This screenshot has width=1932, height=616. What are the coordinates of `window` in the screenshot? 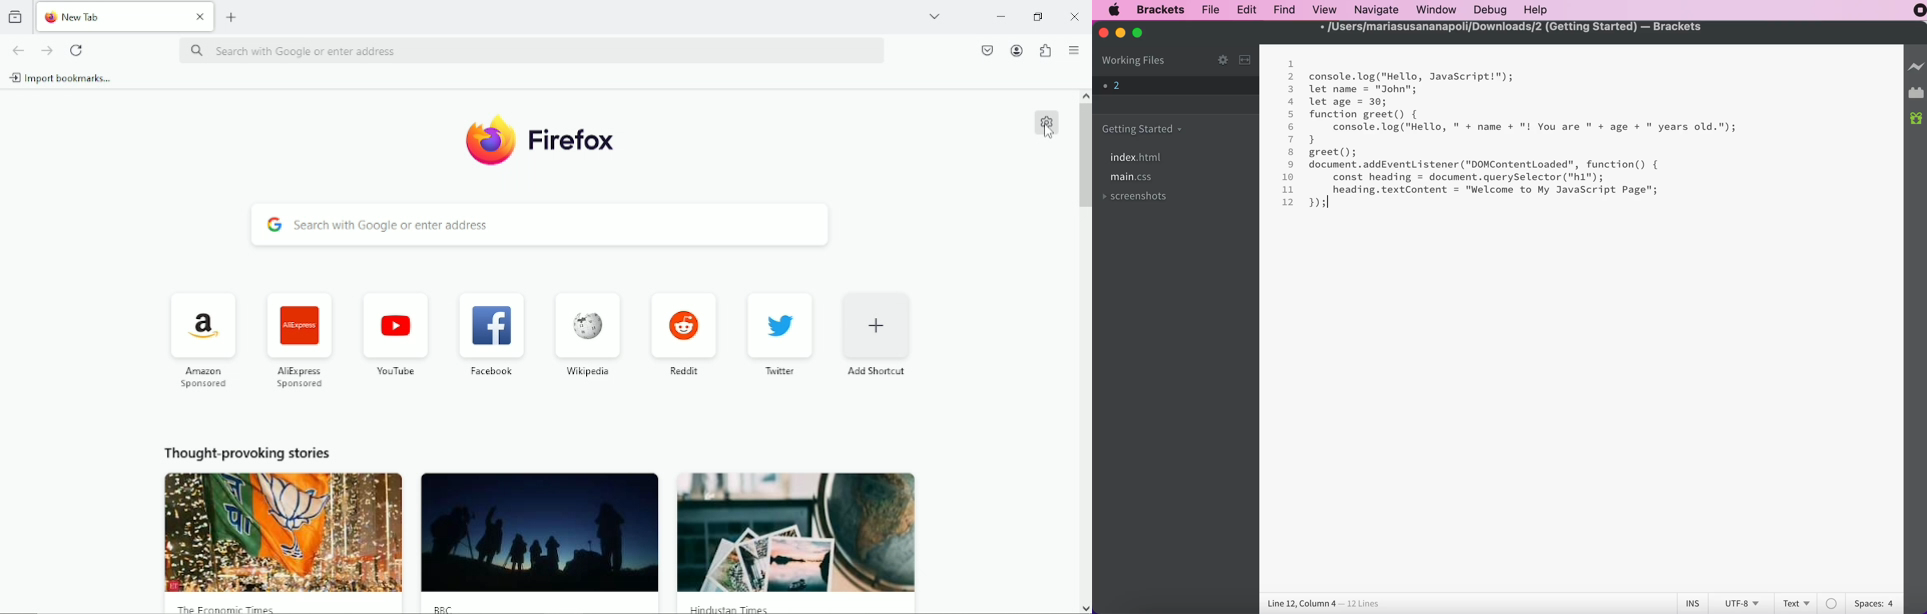 It's located at (1435, 10).